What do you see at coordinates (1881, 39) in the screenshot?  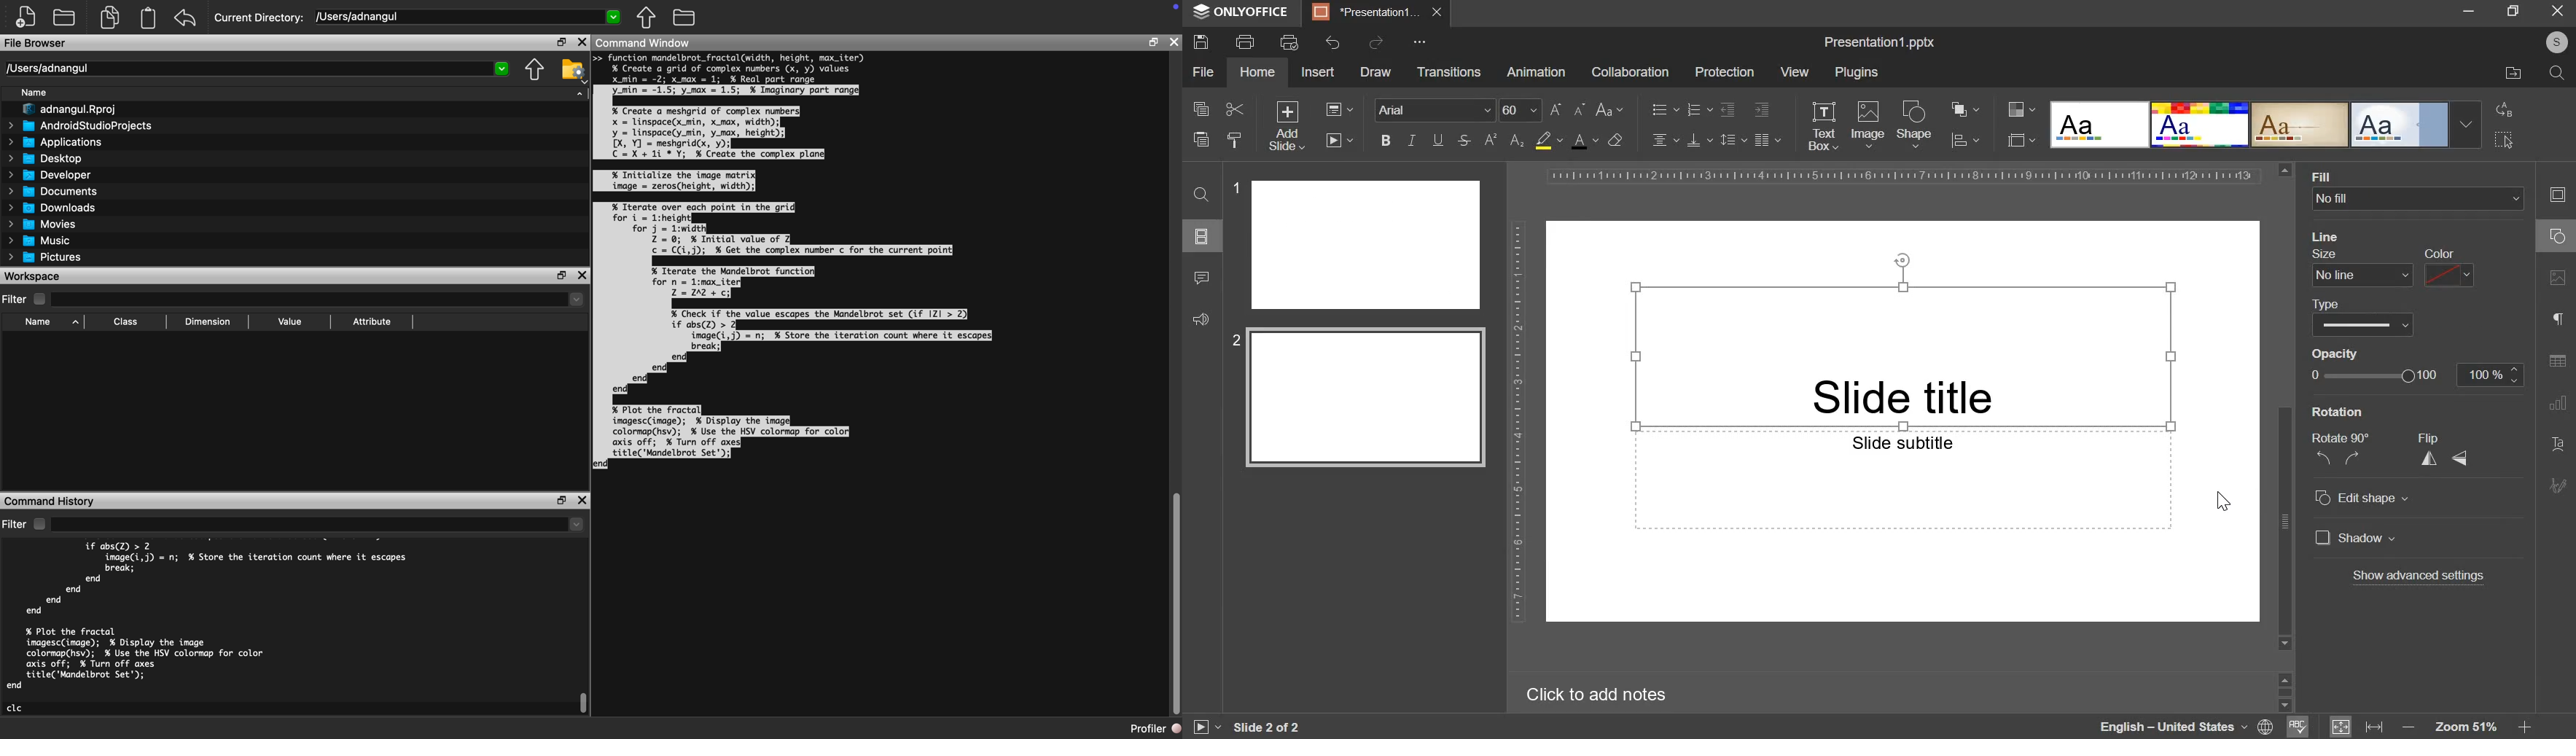 I see `presentation1.pptx` at bounding box center [1881, 39].